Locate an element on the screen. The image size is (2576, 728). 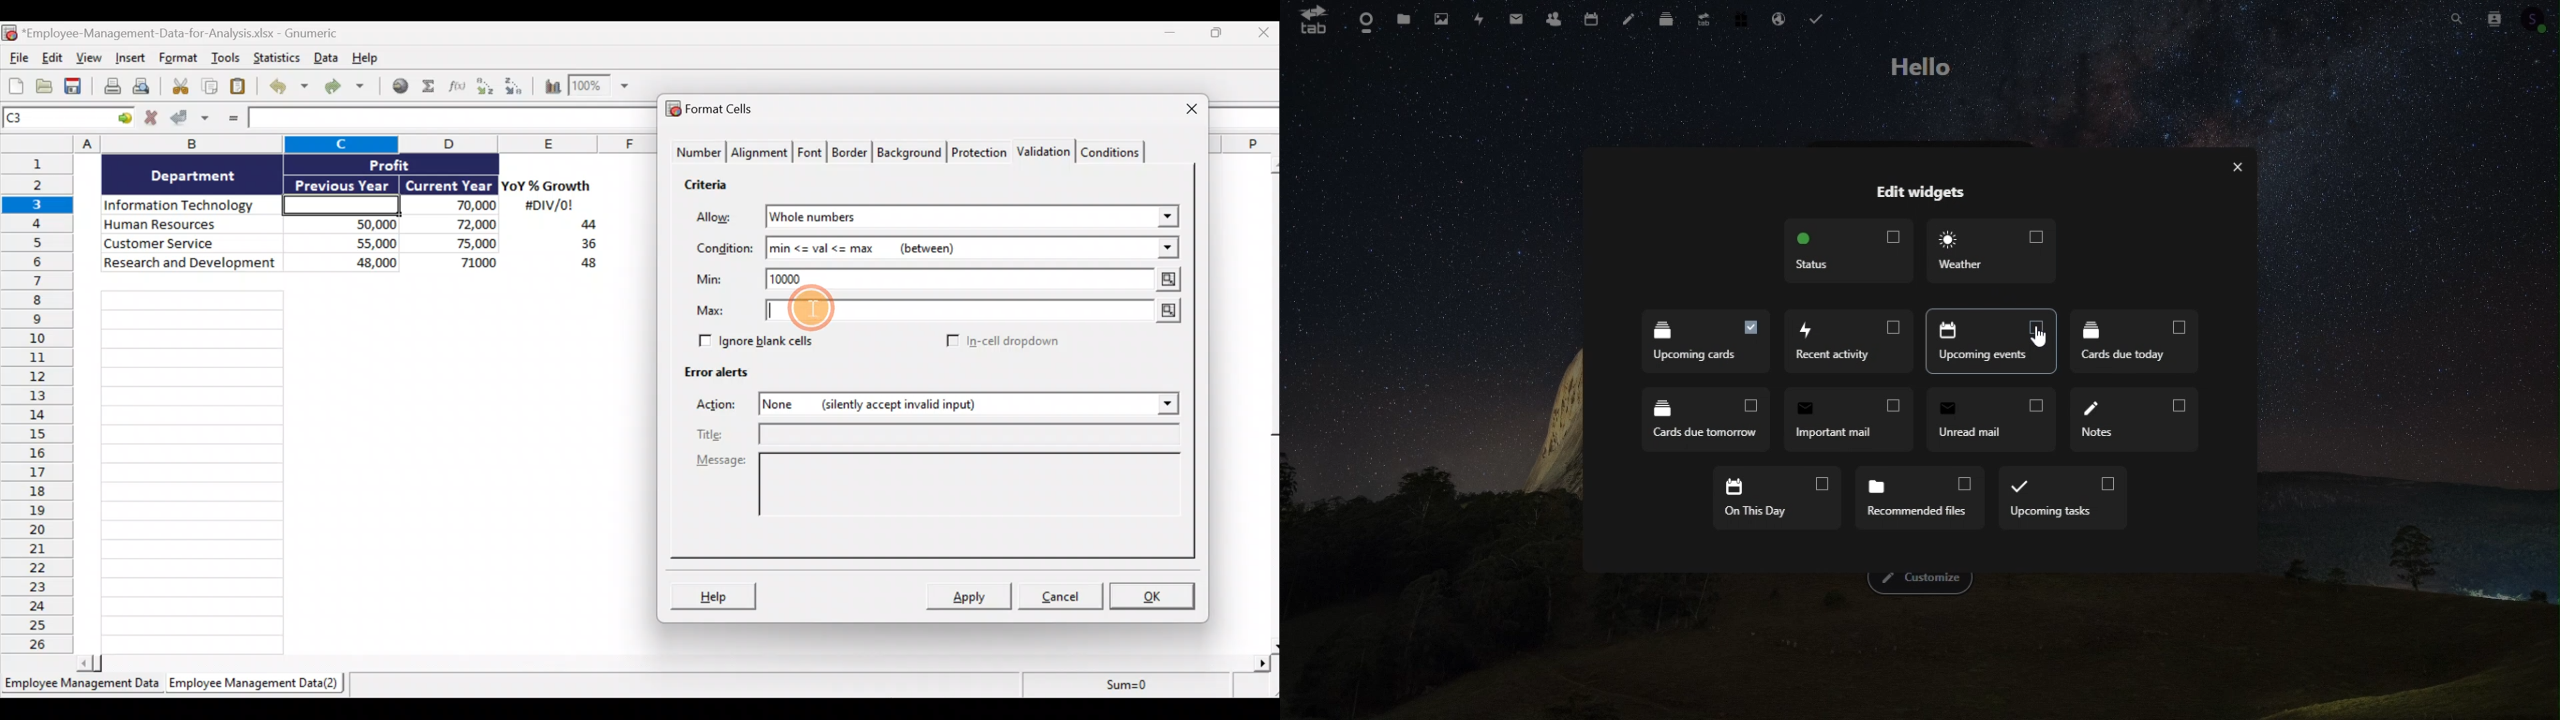
Allow drop down is located at coordinates (1165, 213).